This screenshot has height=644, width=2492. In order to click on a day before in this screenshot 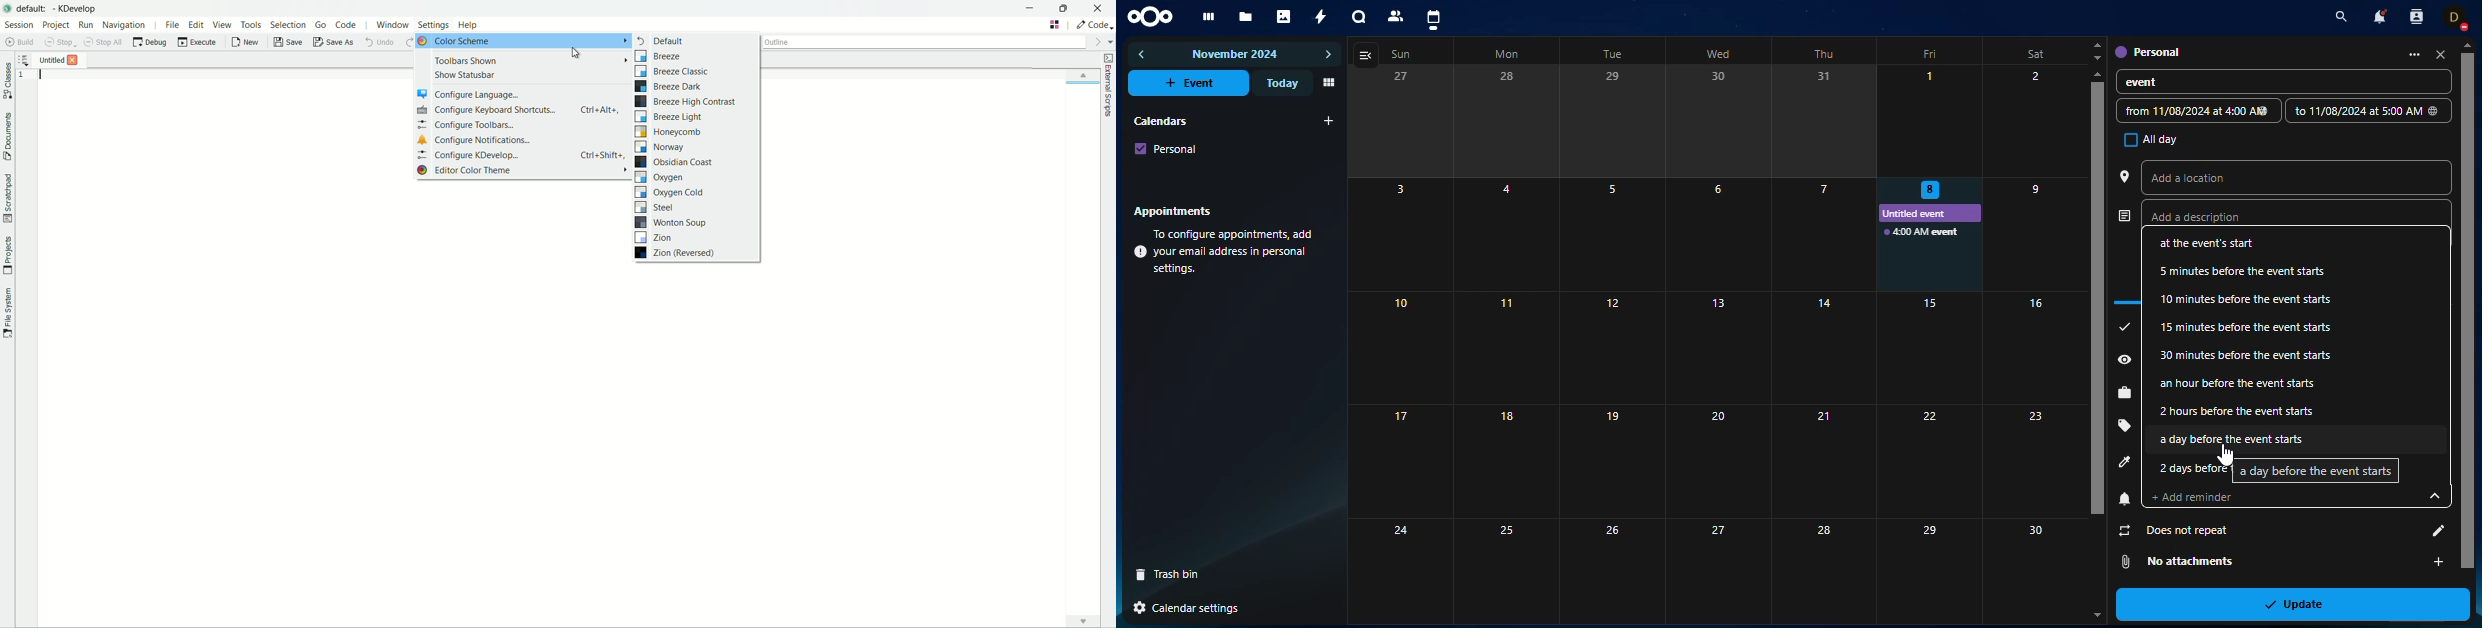, I will do `click(2317, 472)`.